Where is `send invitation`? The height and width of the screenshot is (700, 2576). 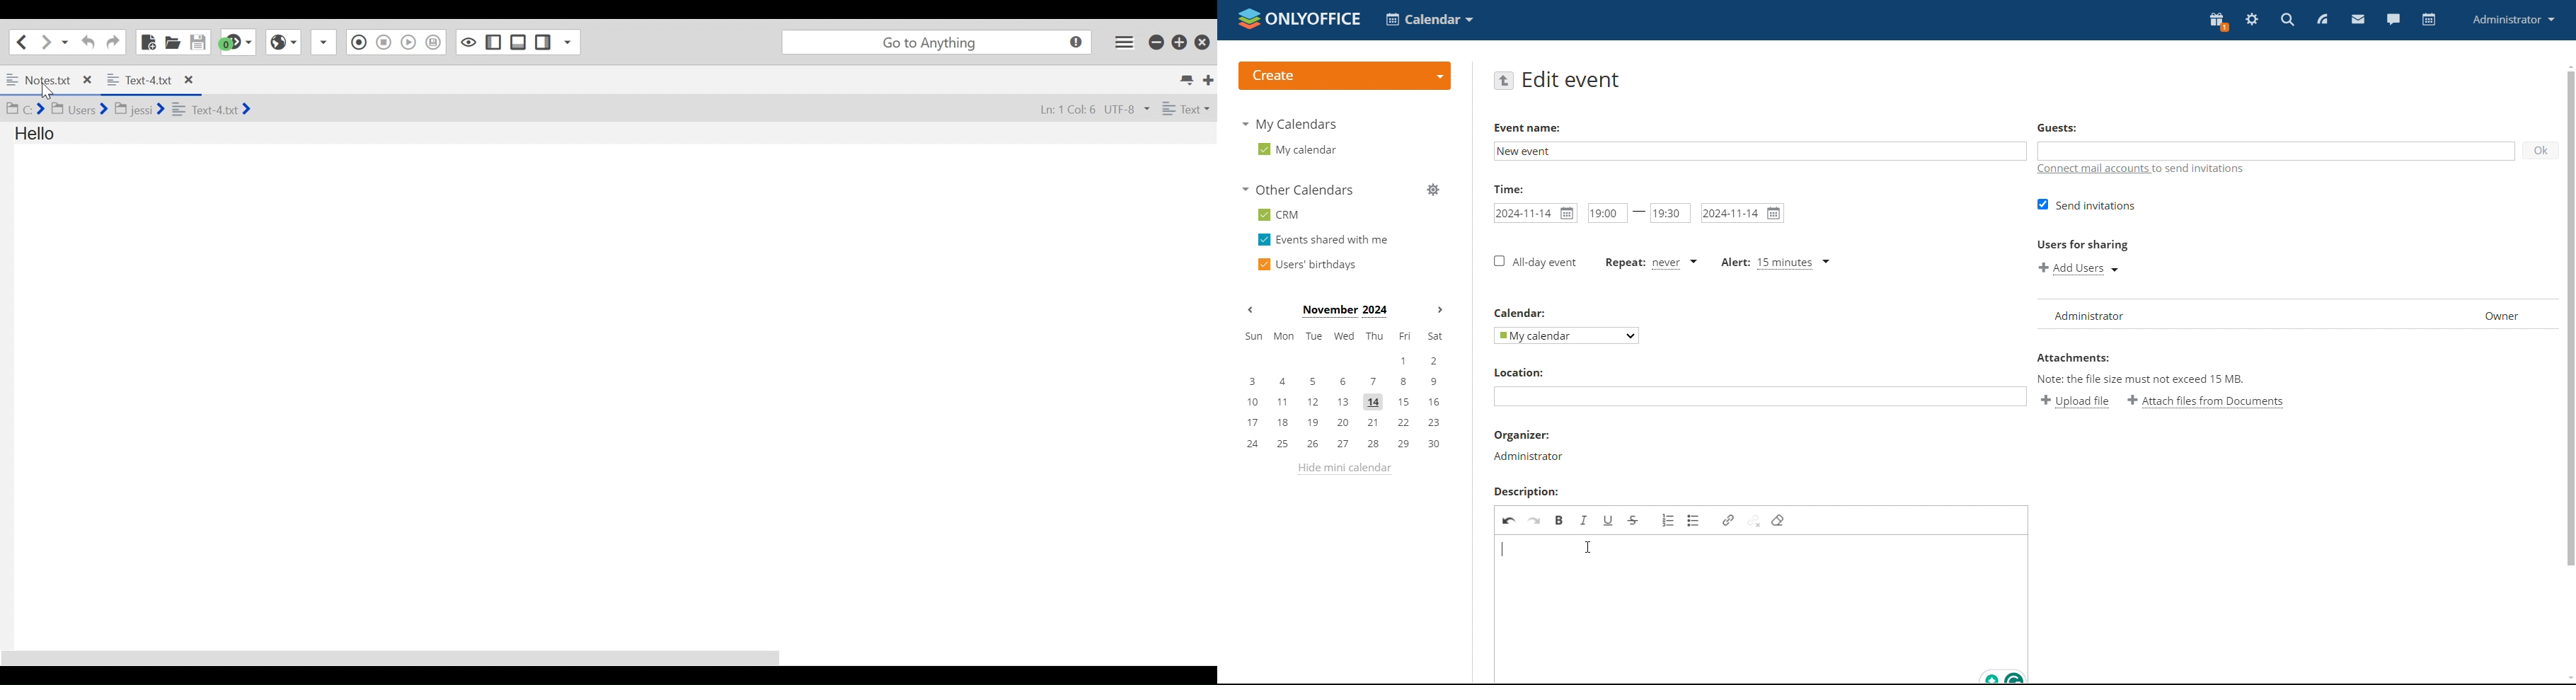
send invitation is located at coordinates (2086, 205).